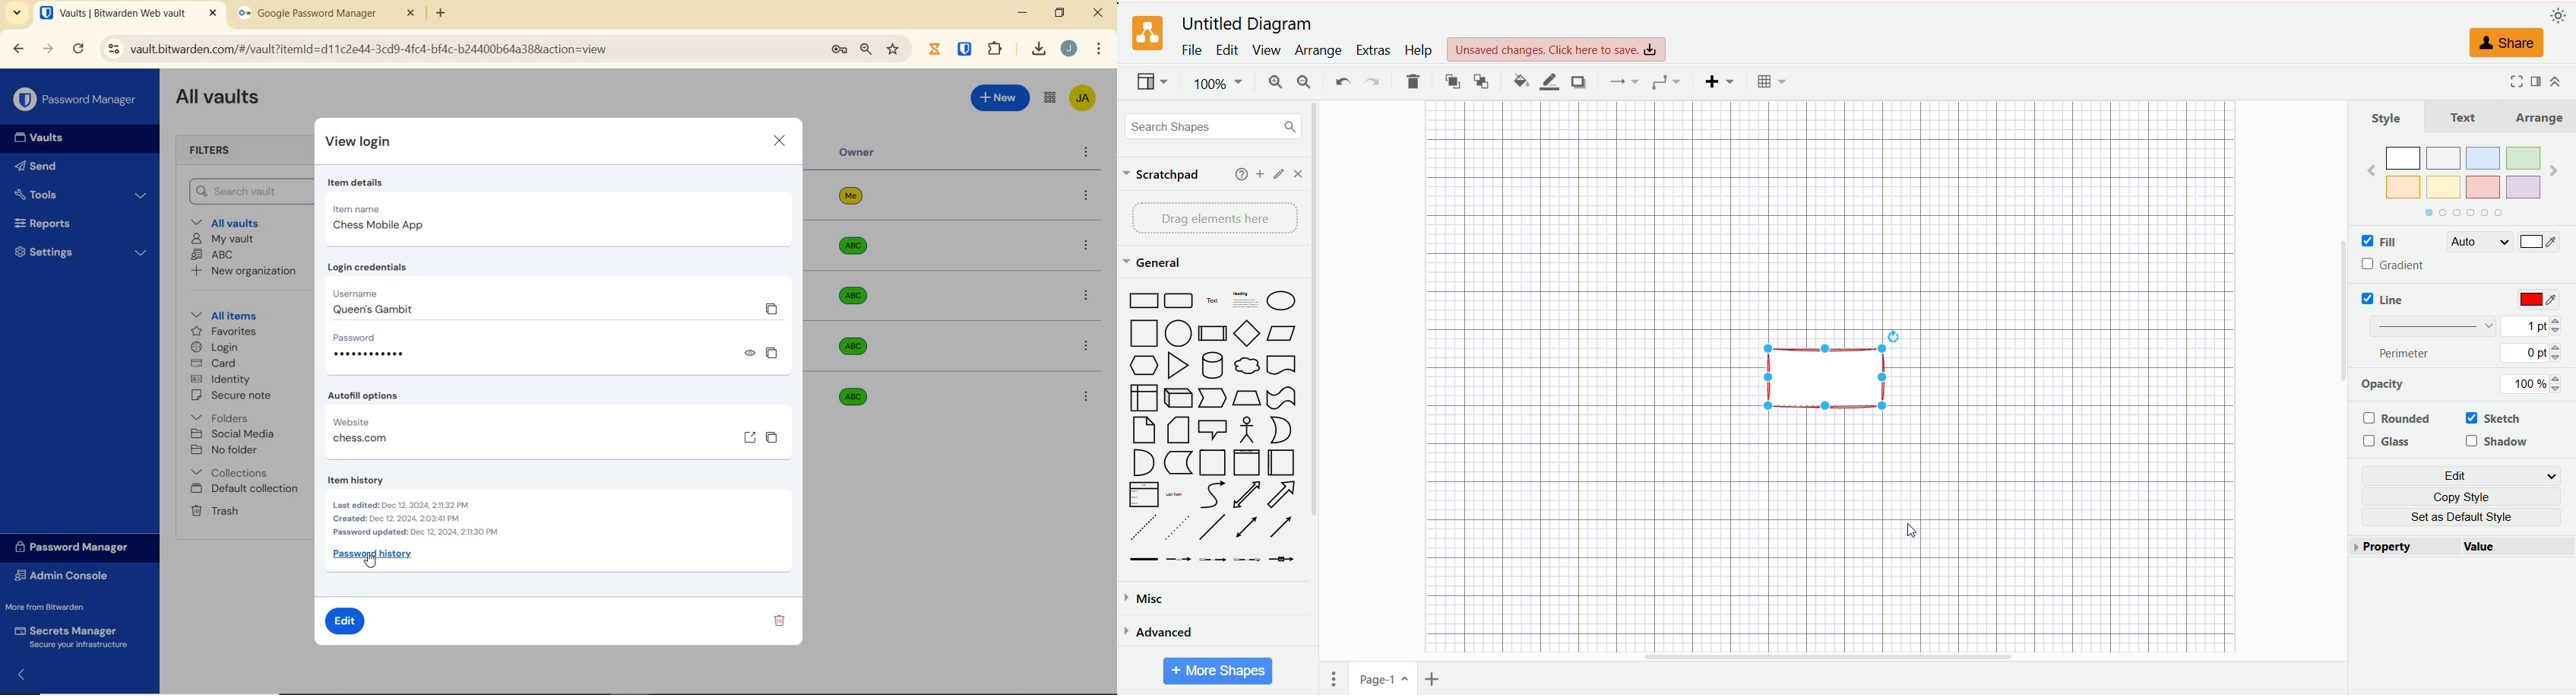 This screenshot has height=700, width=2576. I want to click on more options, so click(1087, 150).